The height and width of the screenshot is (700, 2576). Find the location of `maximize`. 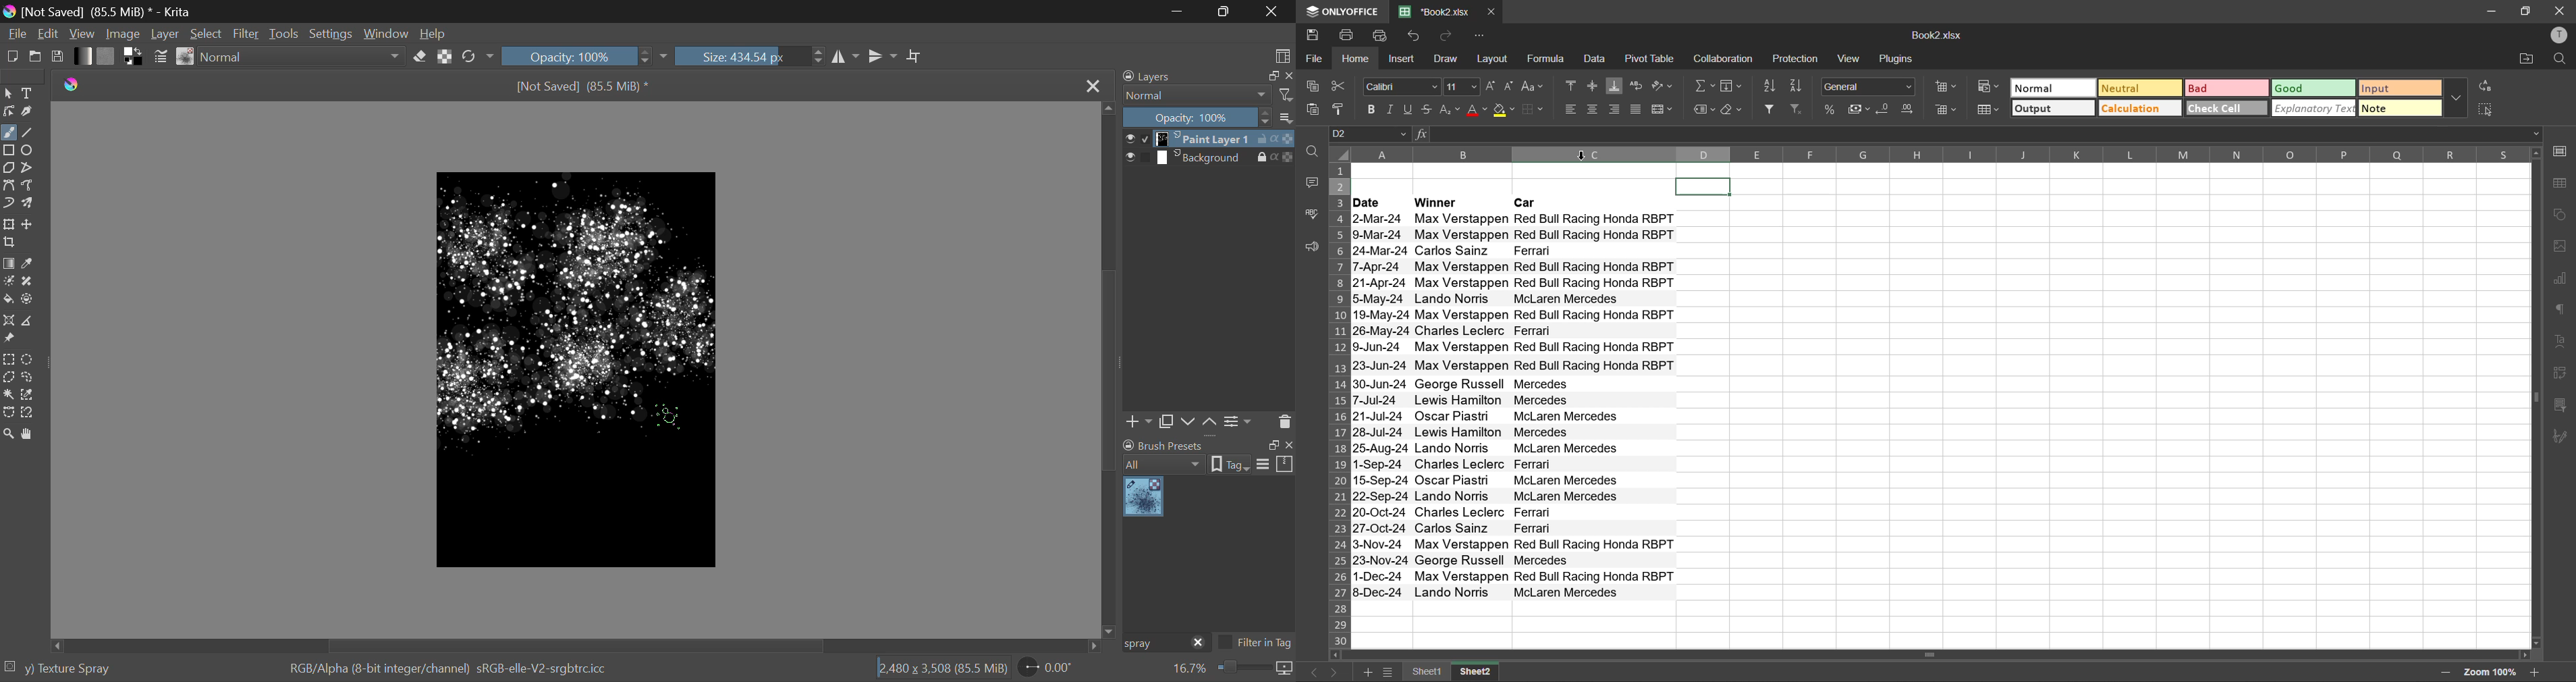

maximize is located at coordinates (2526, 11).